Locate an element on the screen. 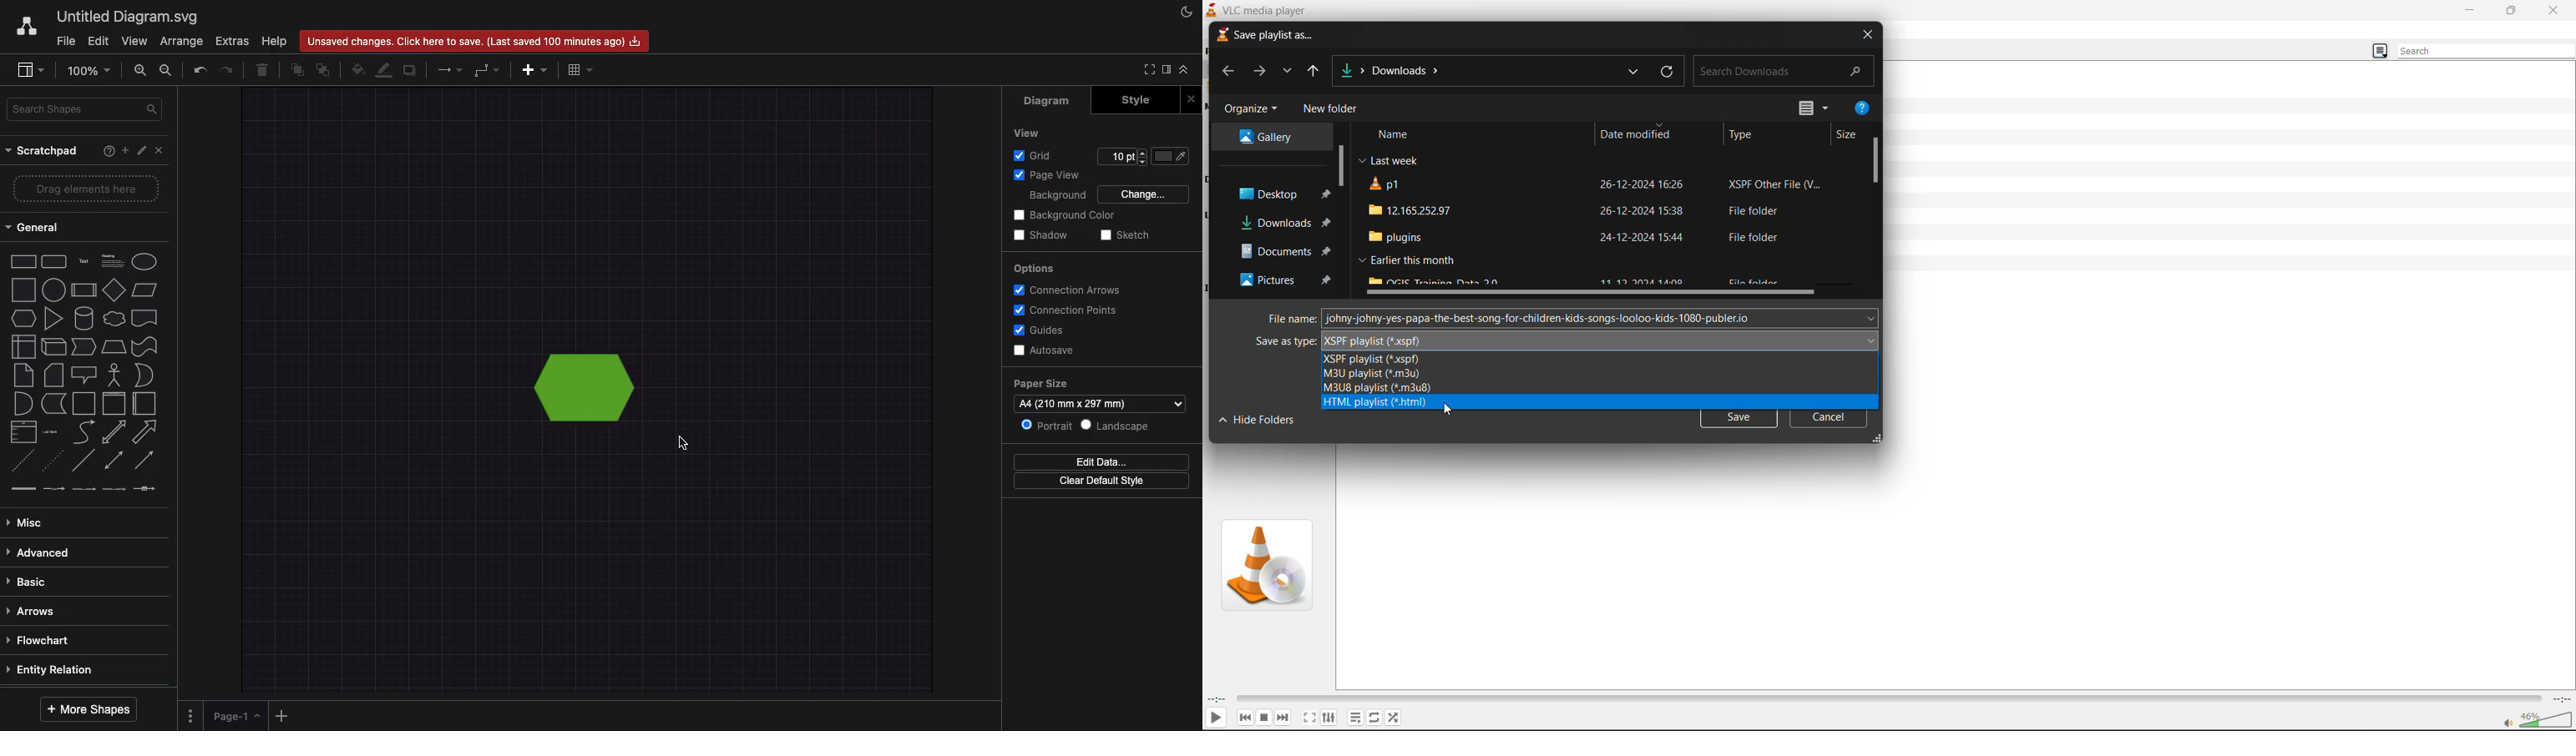 The width and height of the screenshot is (2576, 756). Paper Size is located at coordinates (1048, 385).